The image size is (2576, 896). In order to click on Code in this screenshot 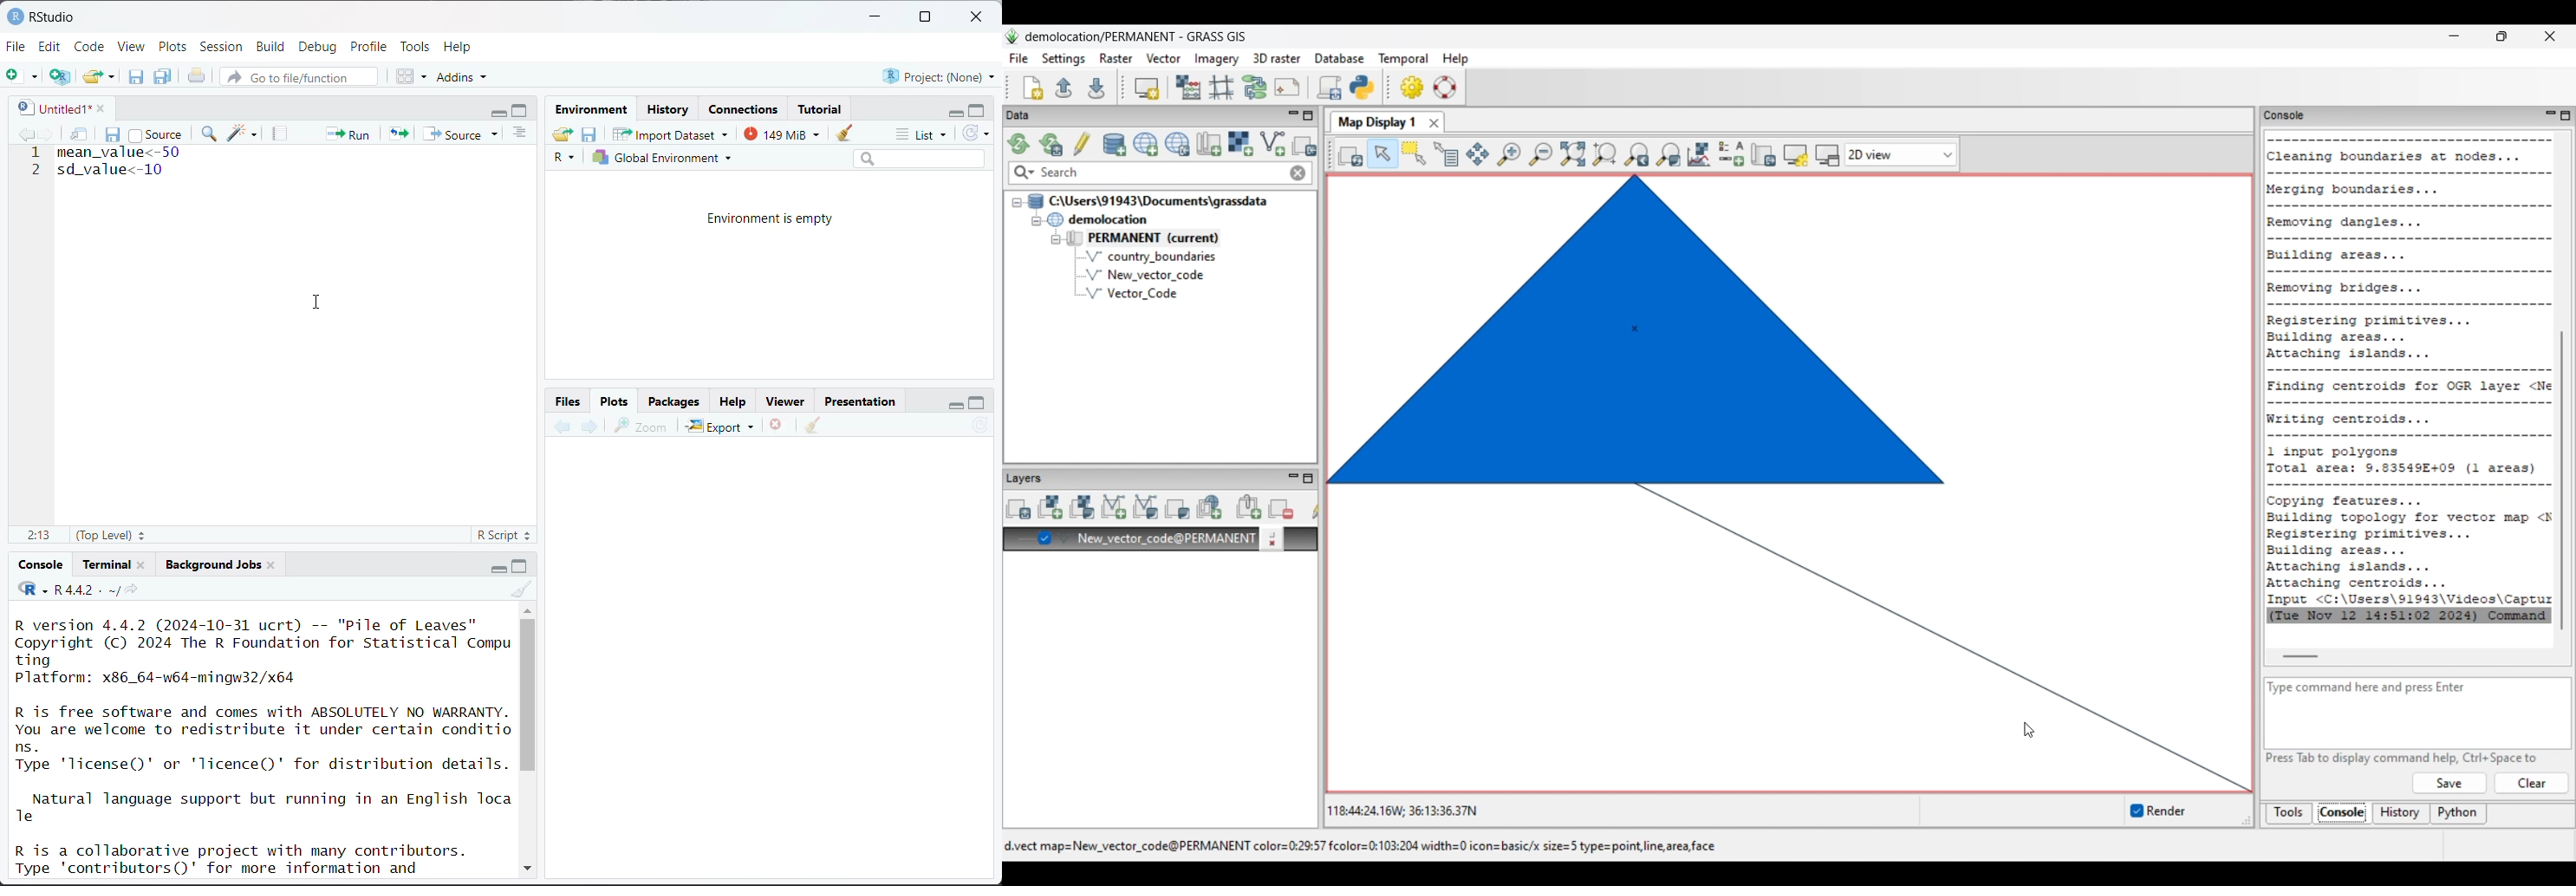, I will do `click(91, 45)`.